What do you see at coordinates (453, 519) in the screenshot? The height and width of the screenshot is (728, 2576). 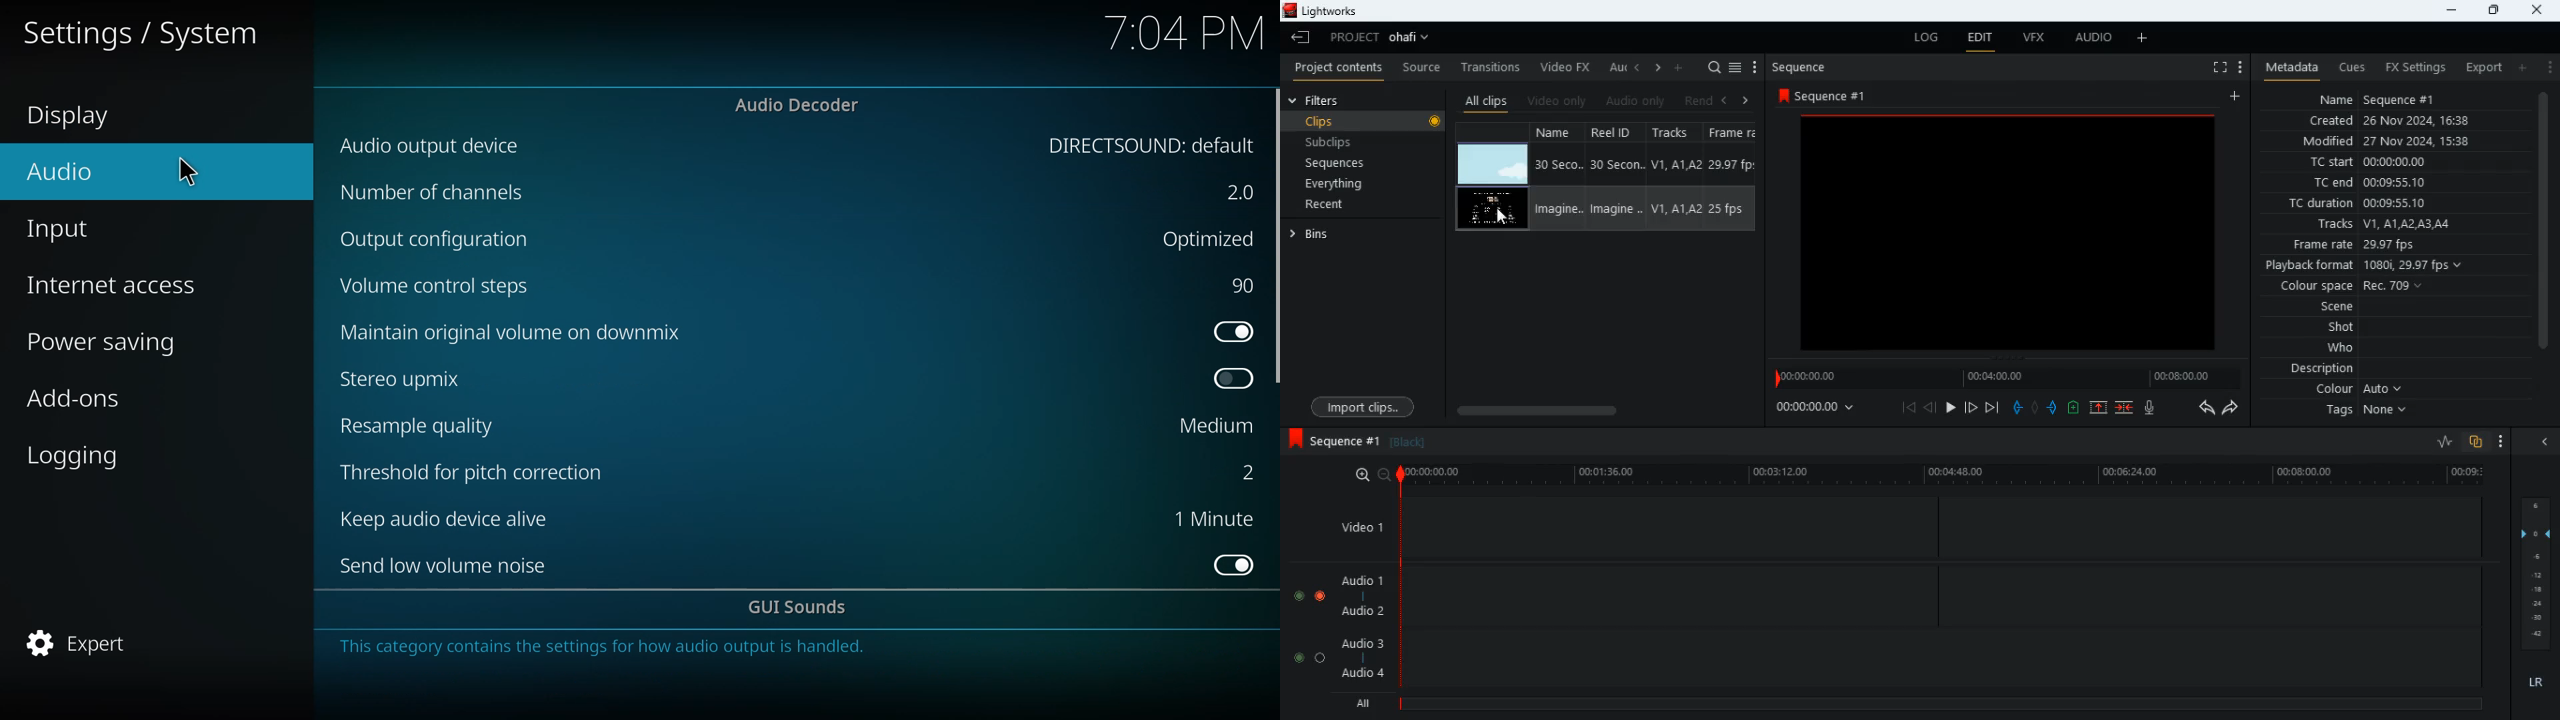 I see `keep audio device alive` at bounding box center [453, 519].